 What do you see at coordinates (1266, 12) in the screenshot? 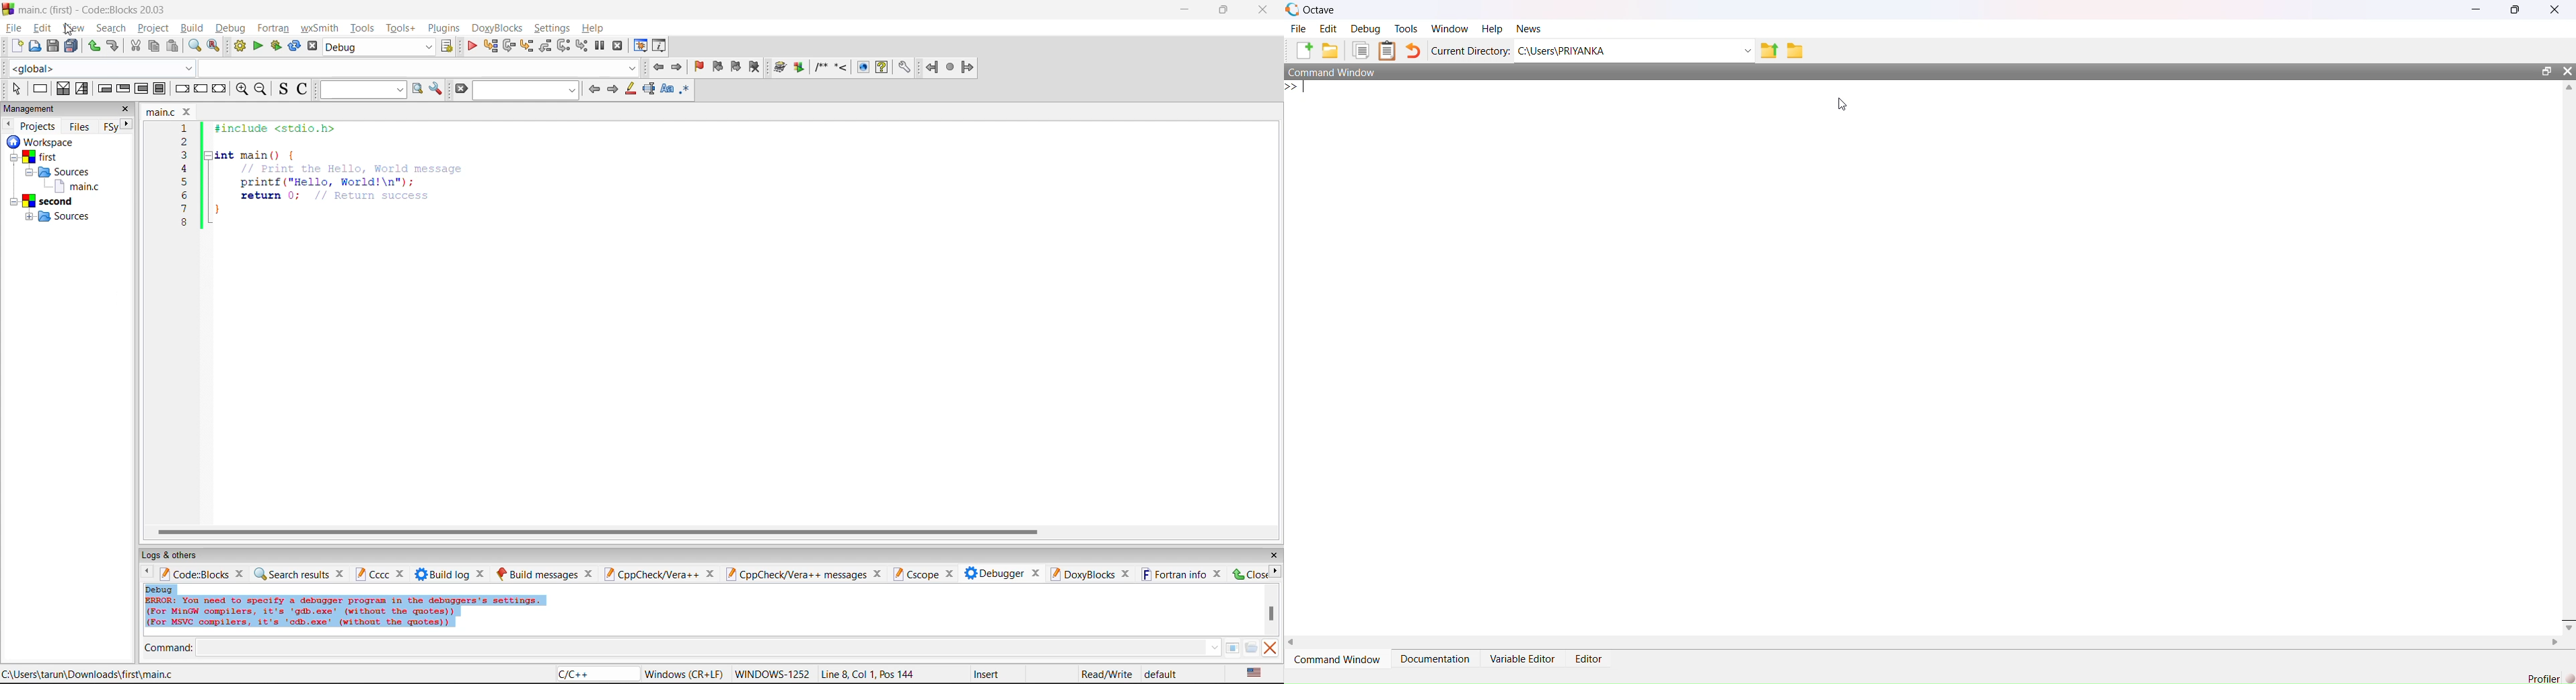
I see `close` at bounding box center [1266, 12].